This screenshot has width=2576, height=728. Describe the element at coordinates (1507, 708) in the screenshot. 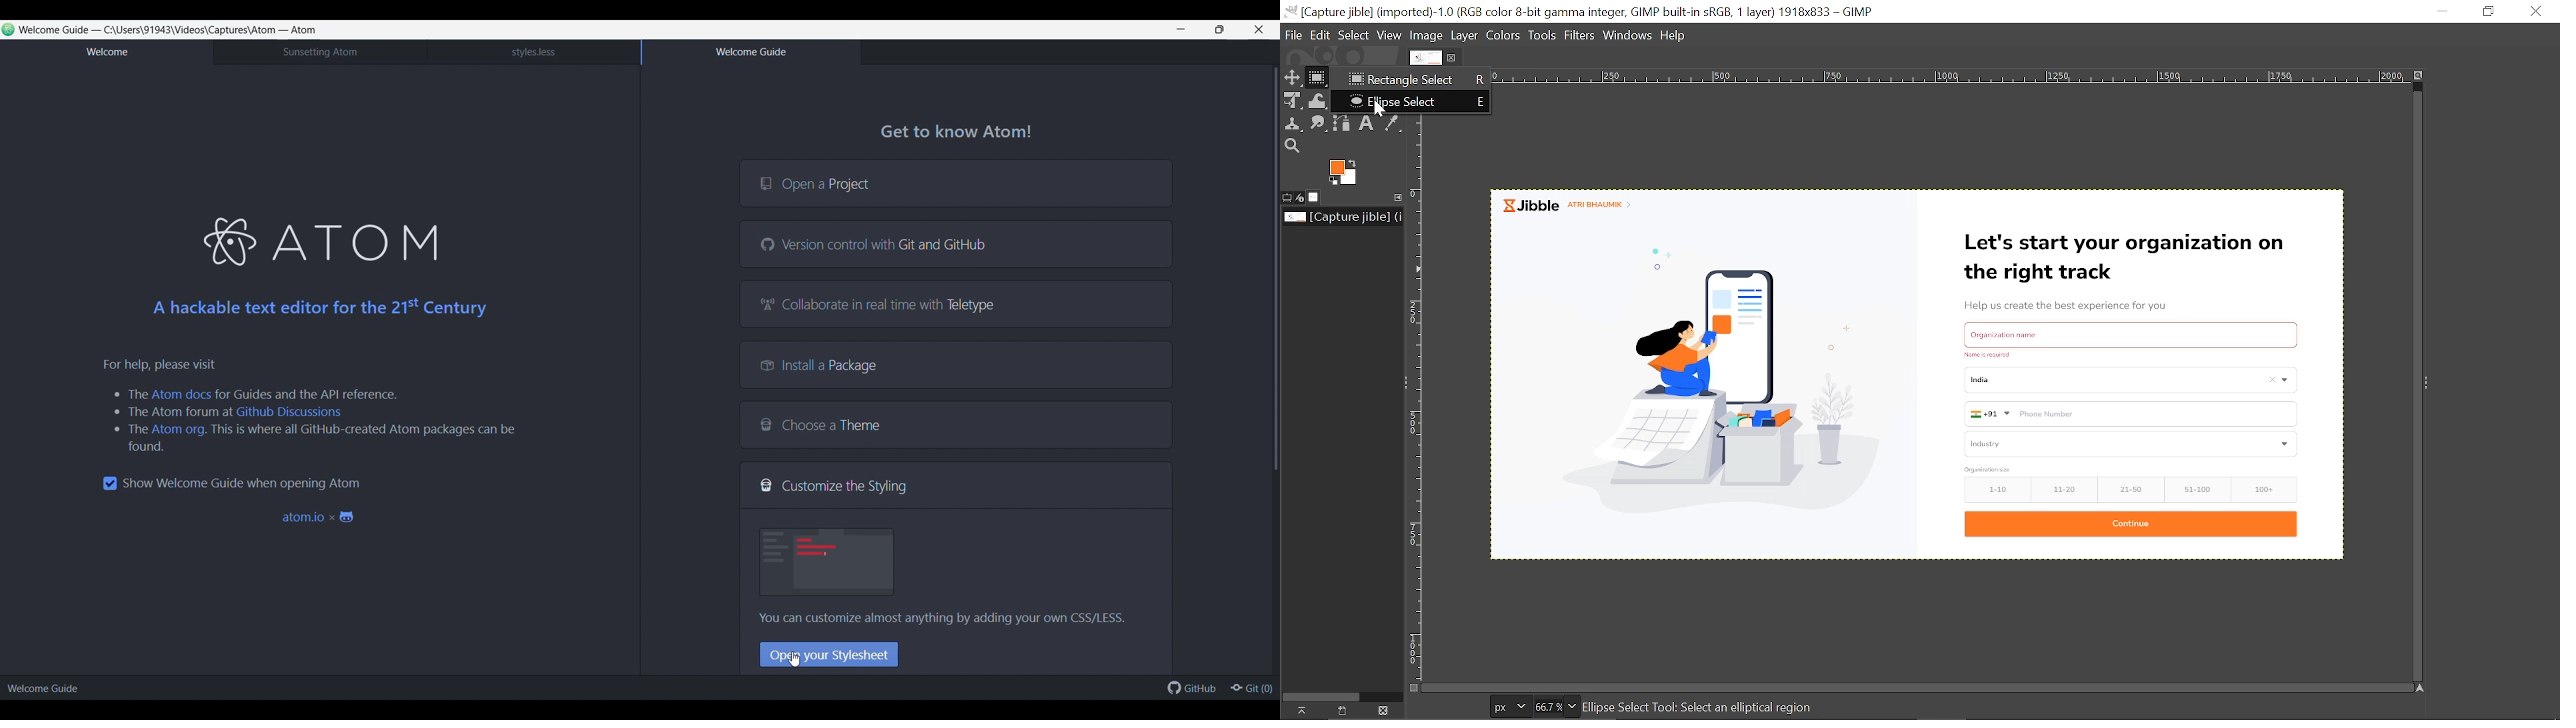

I see `Pixels` at that location.